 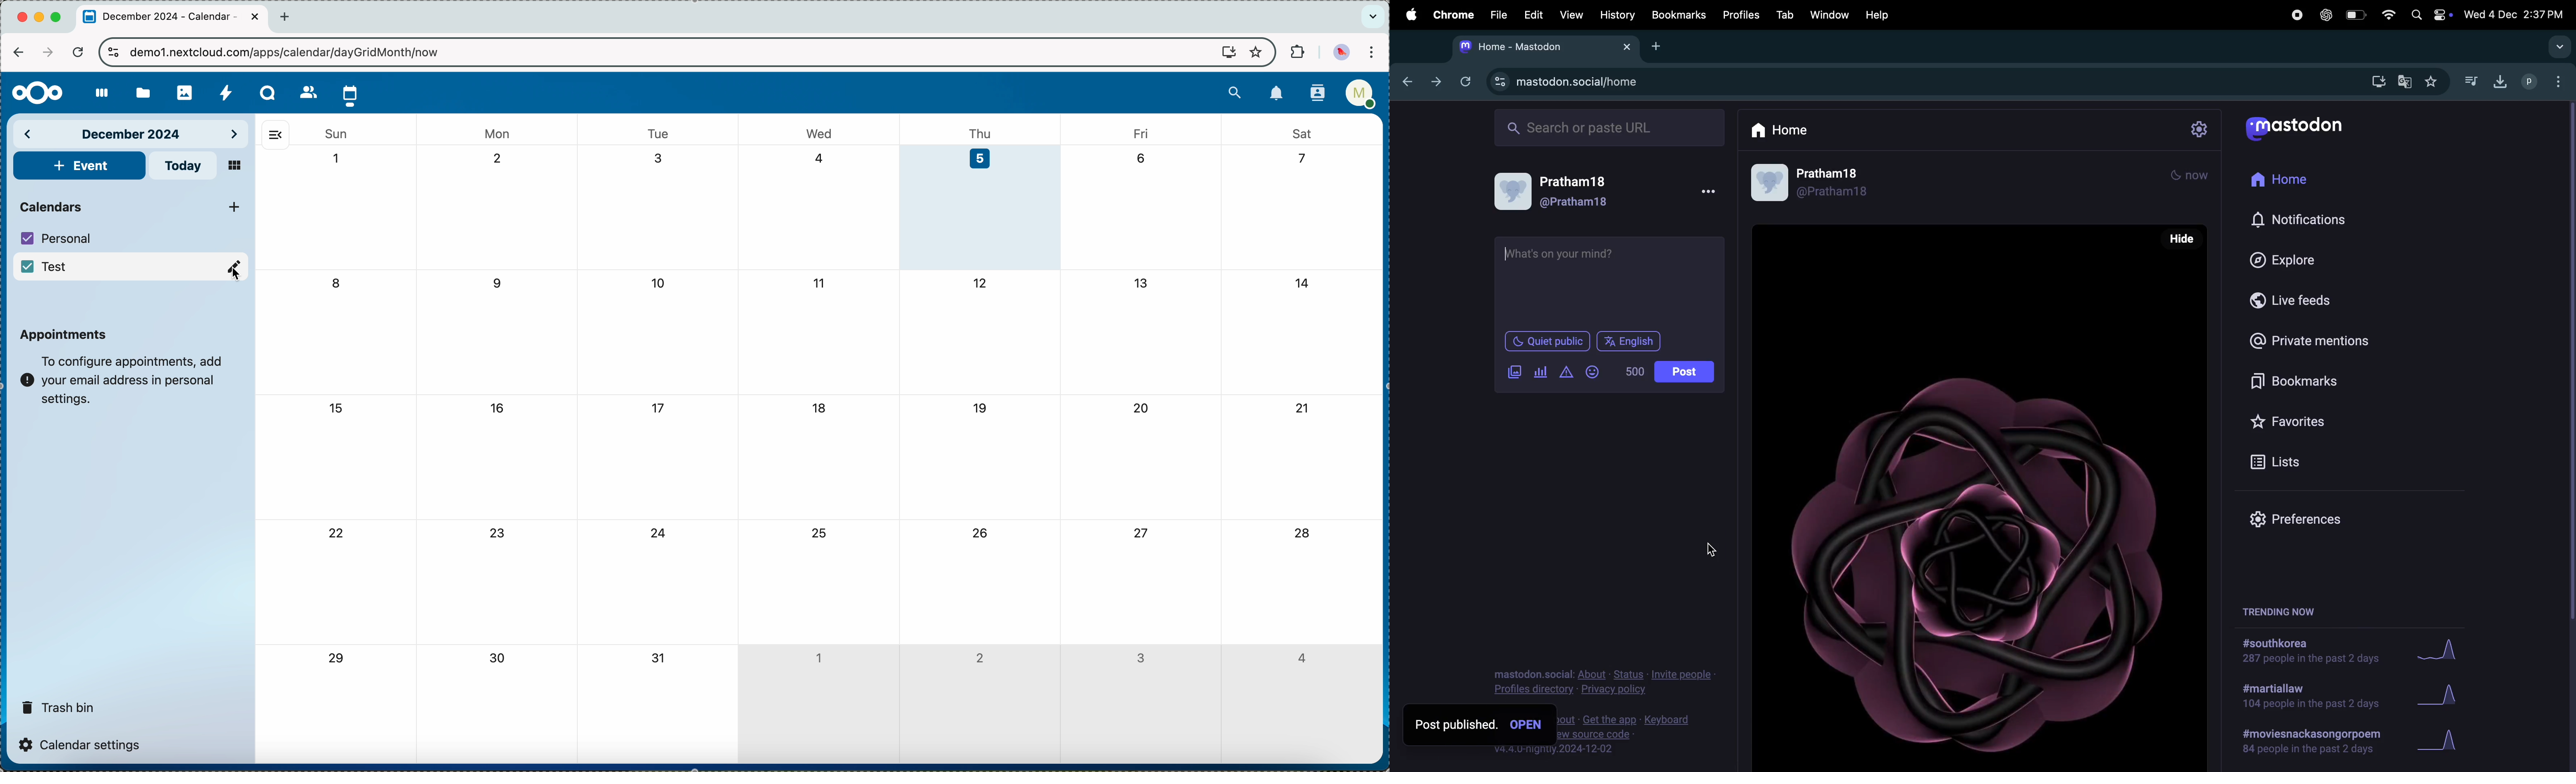 What do you see at coordinates (1527, 723) in the screenshot?
I see `open` at bounding box center [1527, 723].